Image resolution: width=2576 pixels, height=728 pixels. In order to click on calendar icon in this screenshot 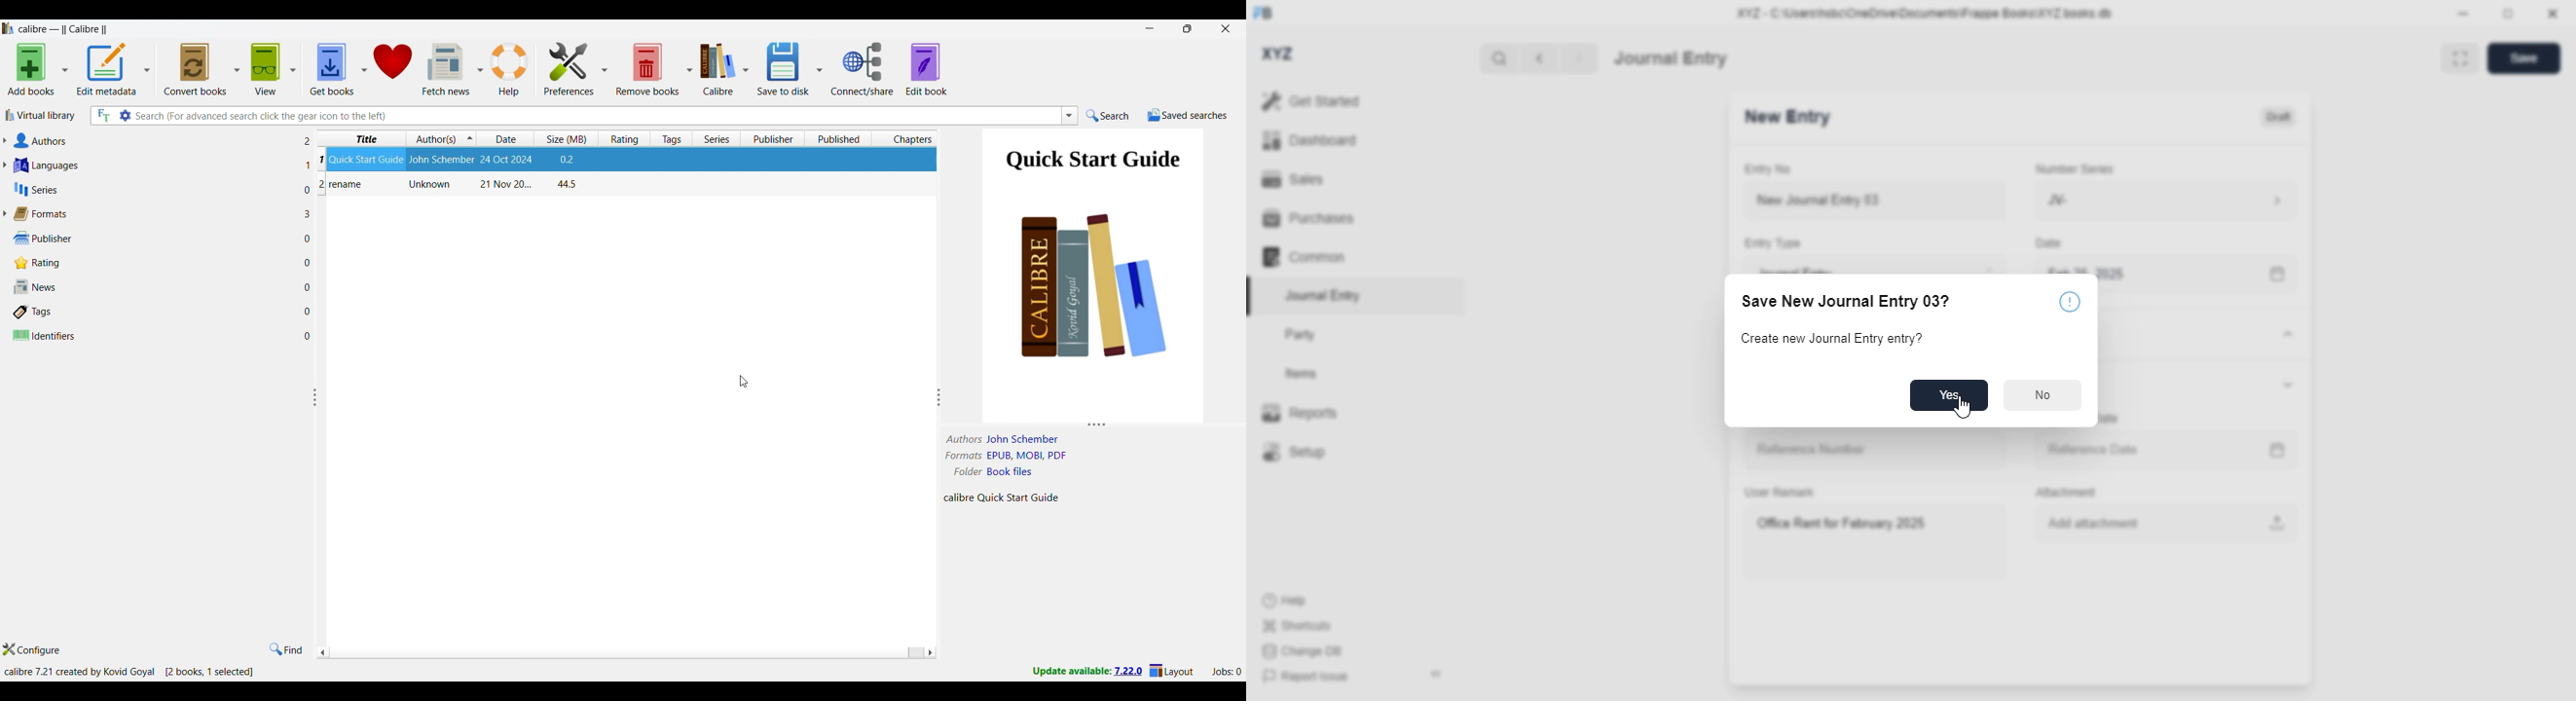, I will do `click(2280, 275)`.